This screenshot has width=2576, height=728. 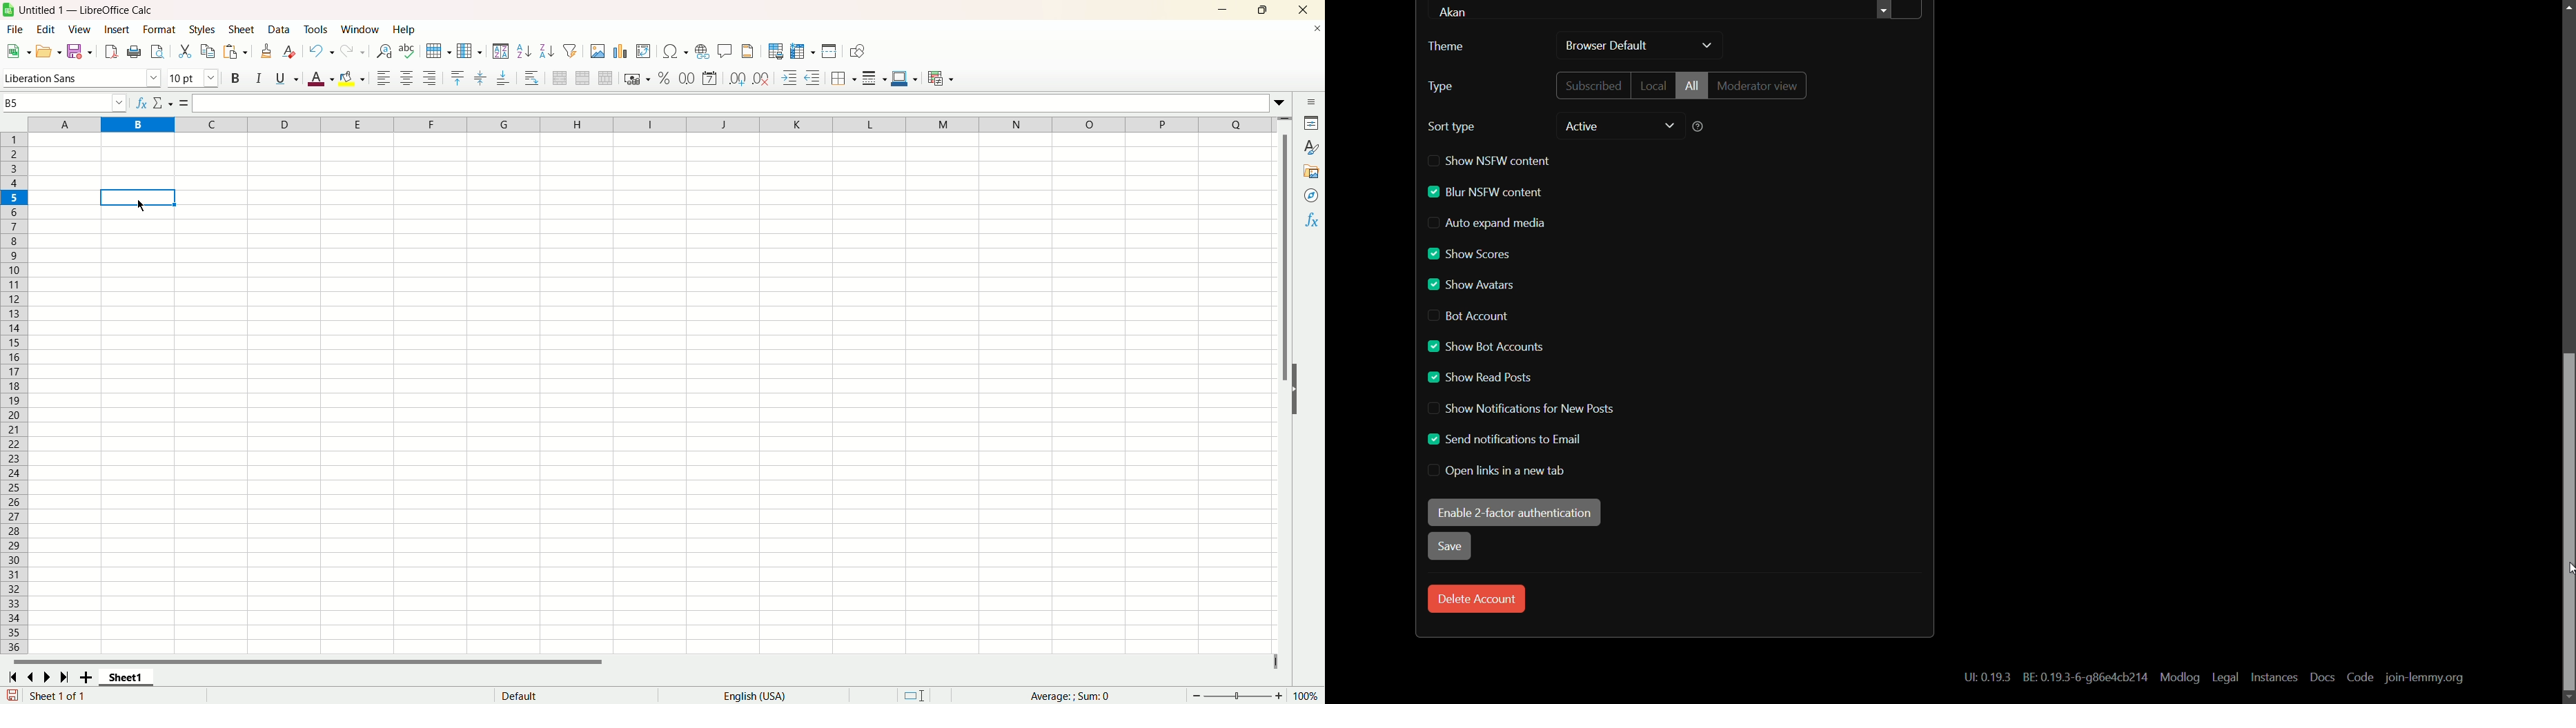 I want to click on default, so click(x=571, y=696).